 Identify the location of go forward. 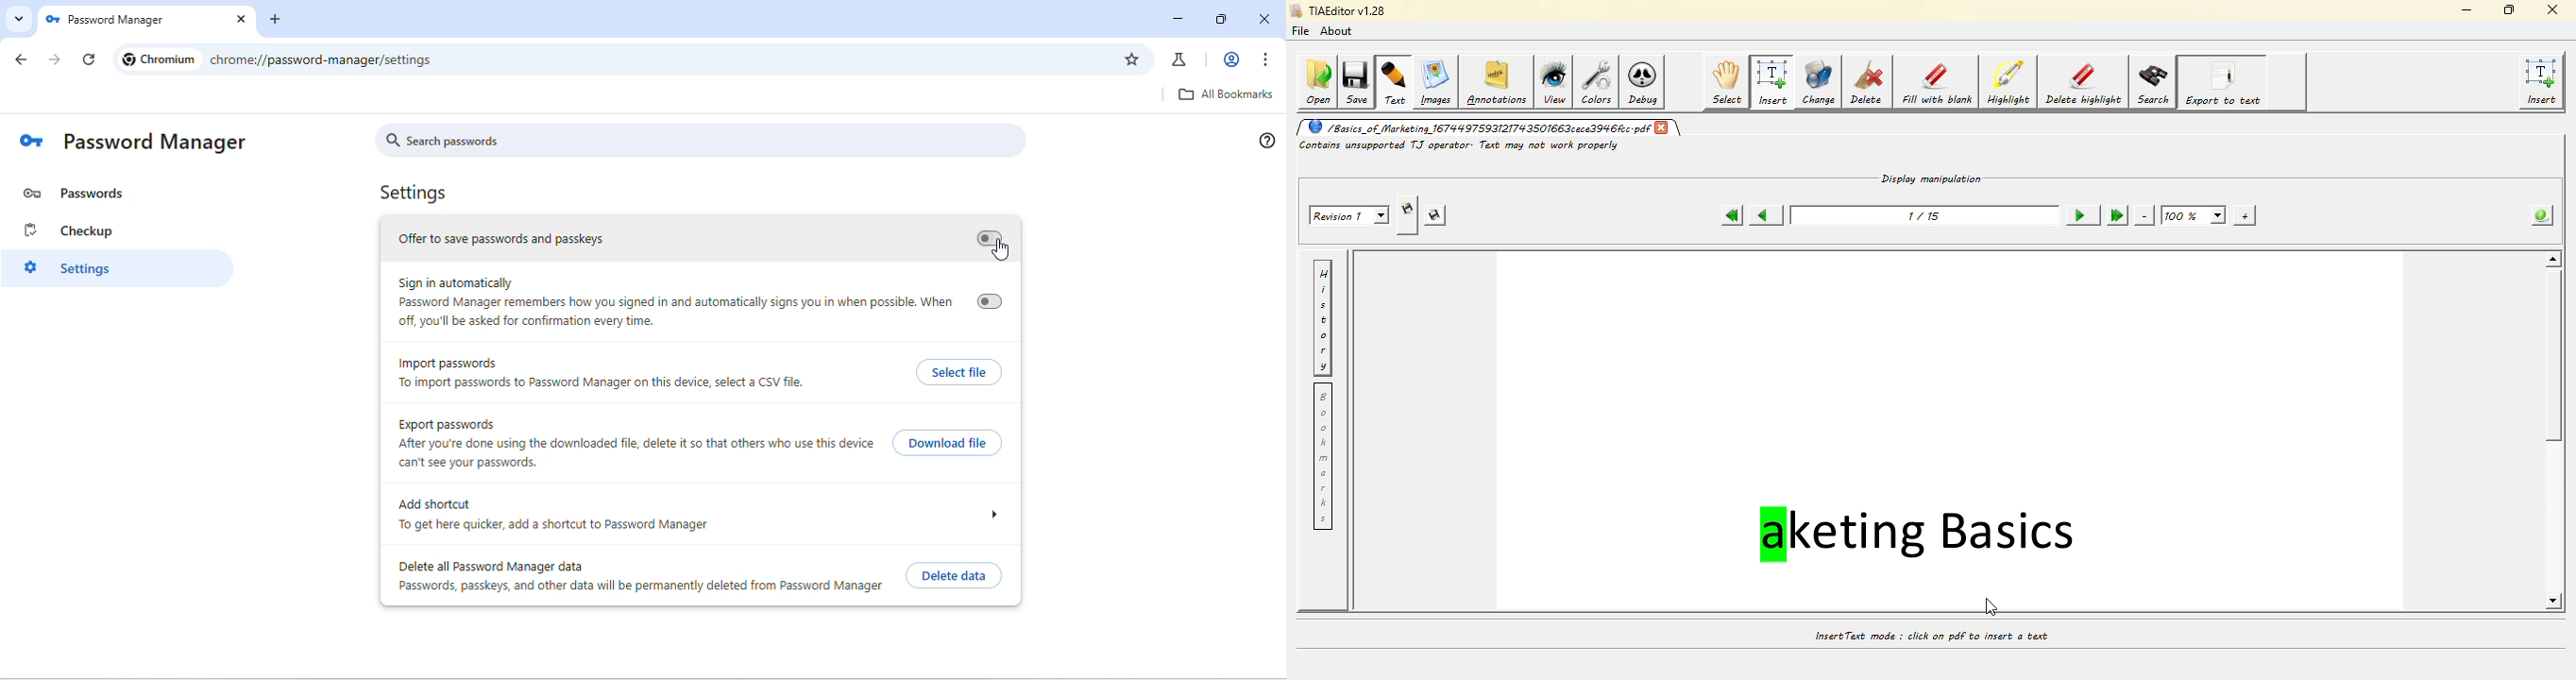
(56, 59).